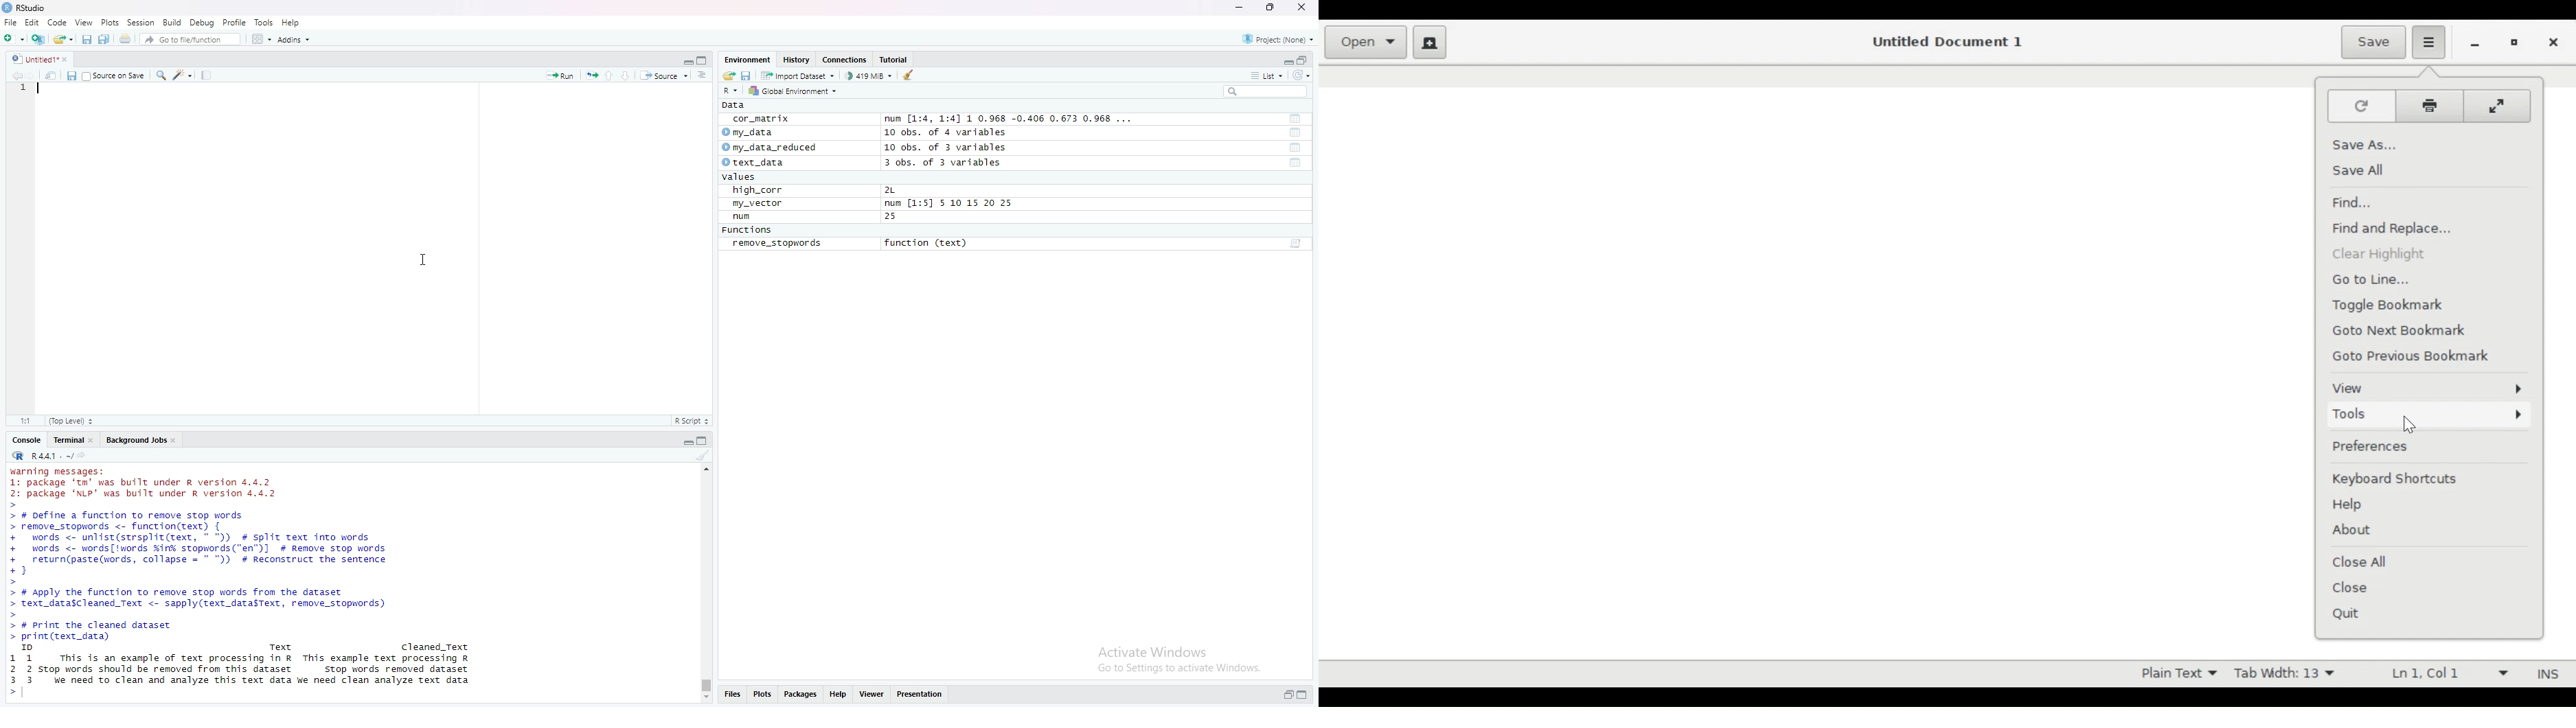 The height and width of the screenshot is (728, 2576). I want to click on Search, so click(1264, 93).